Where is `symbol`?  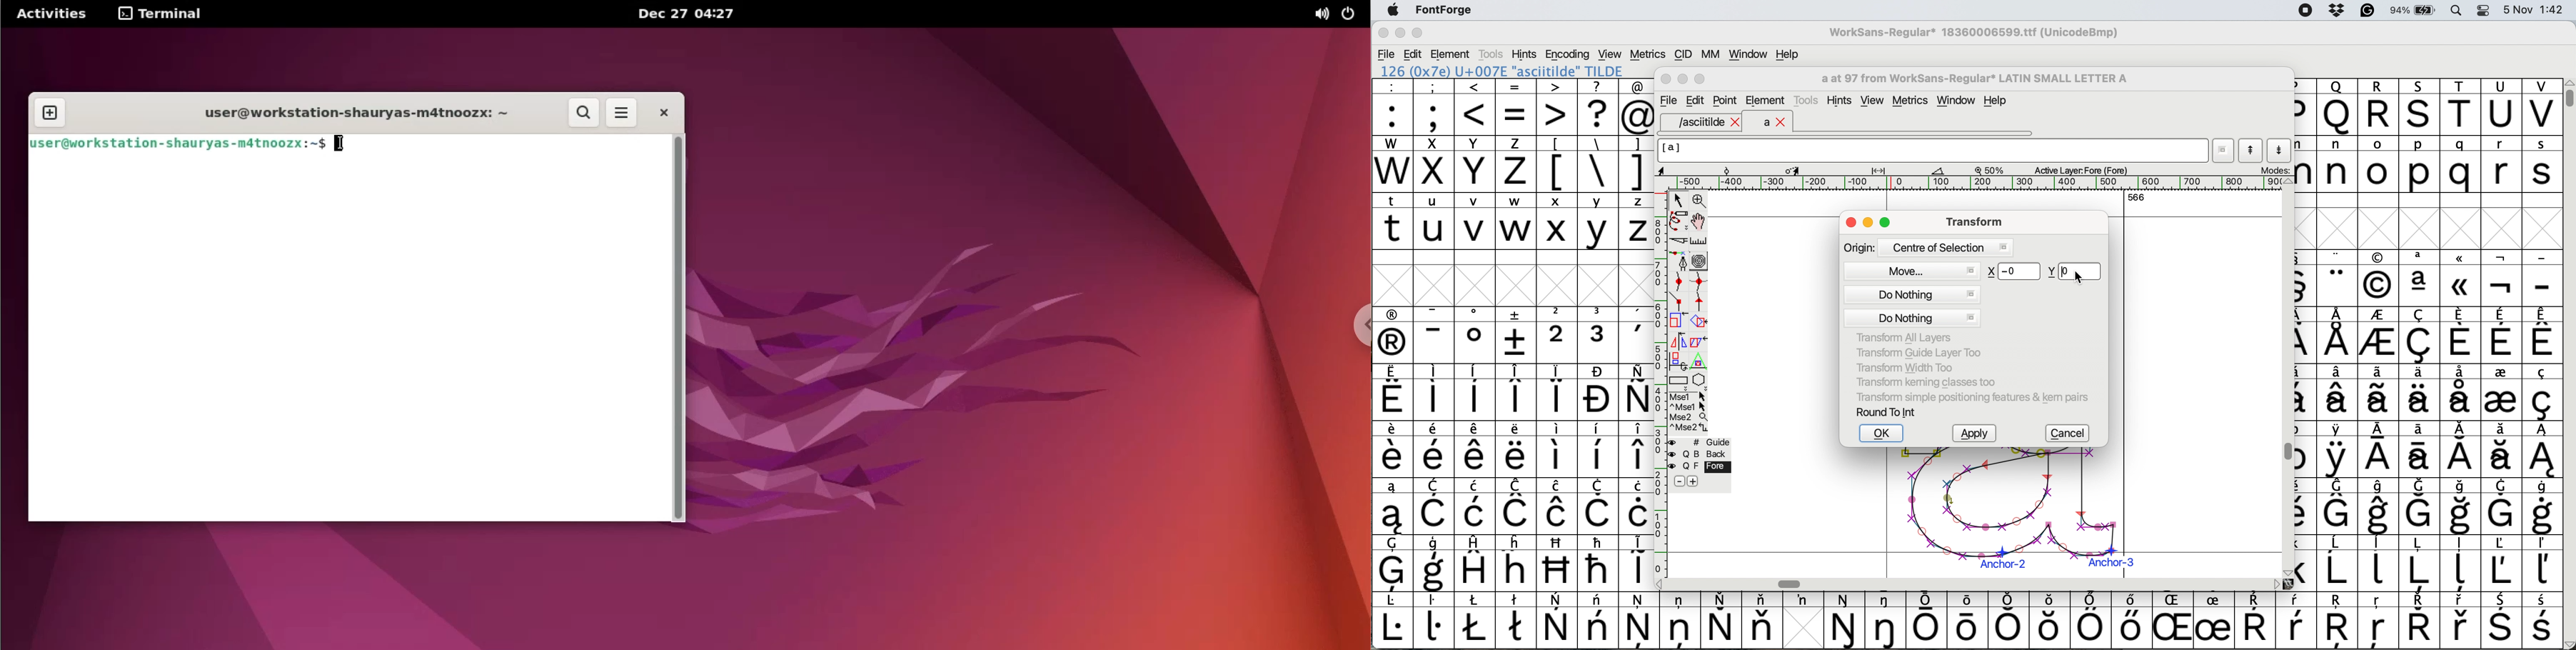 symbol is located at coordinates (1558, 392).